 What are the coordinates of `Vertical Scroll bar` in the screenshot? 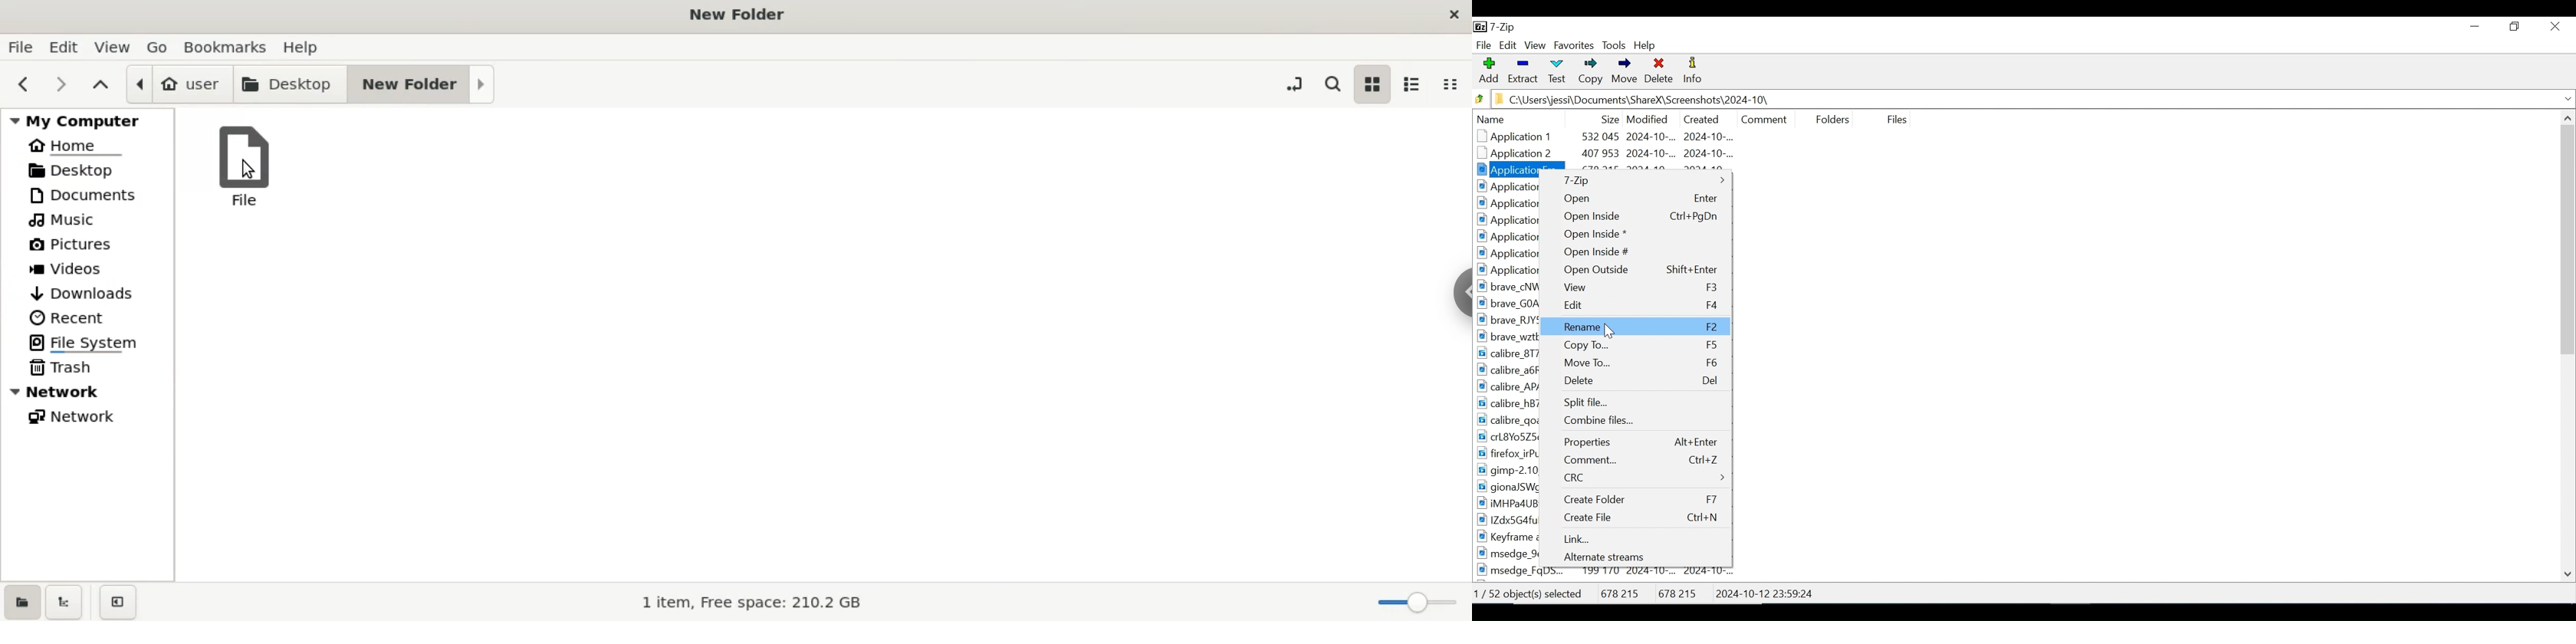 It's located at (2569, 239).